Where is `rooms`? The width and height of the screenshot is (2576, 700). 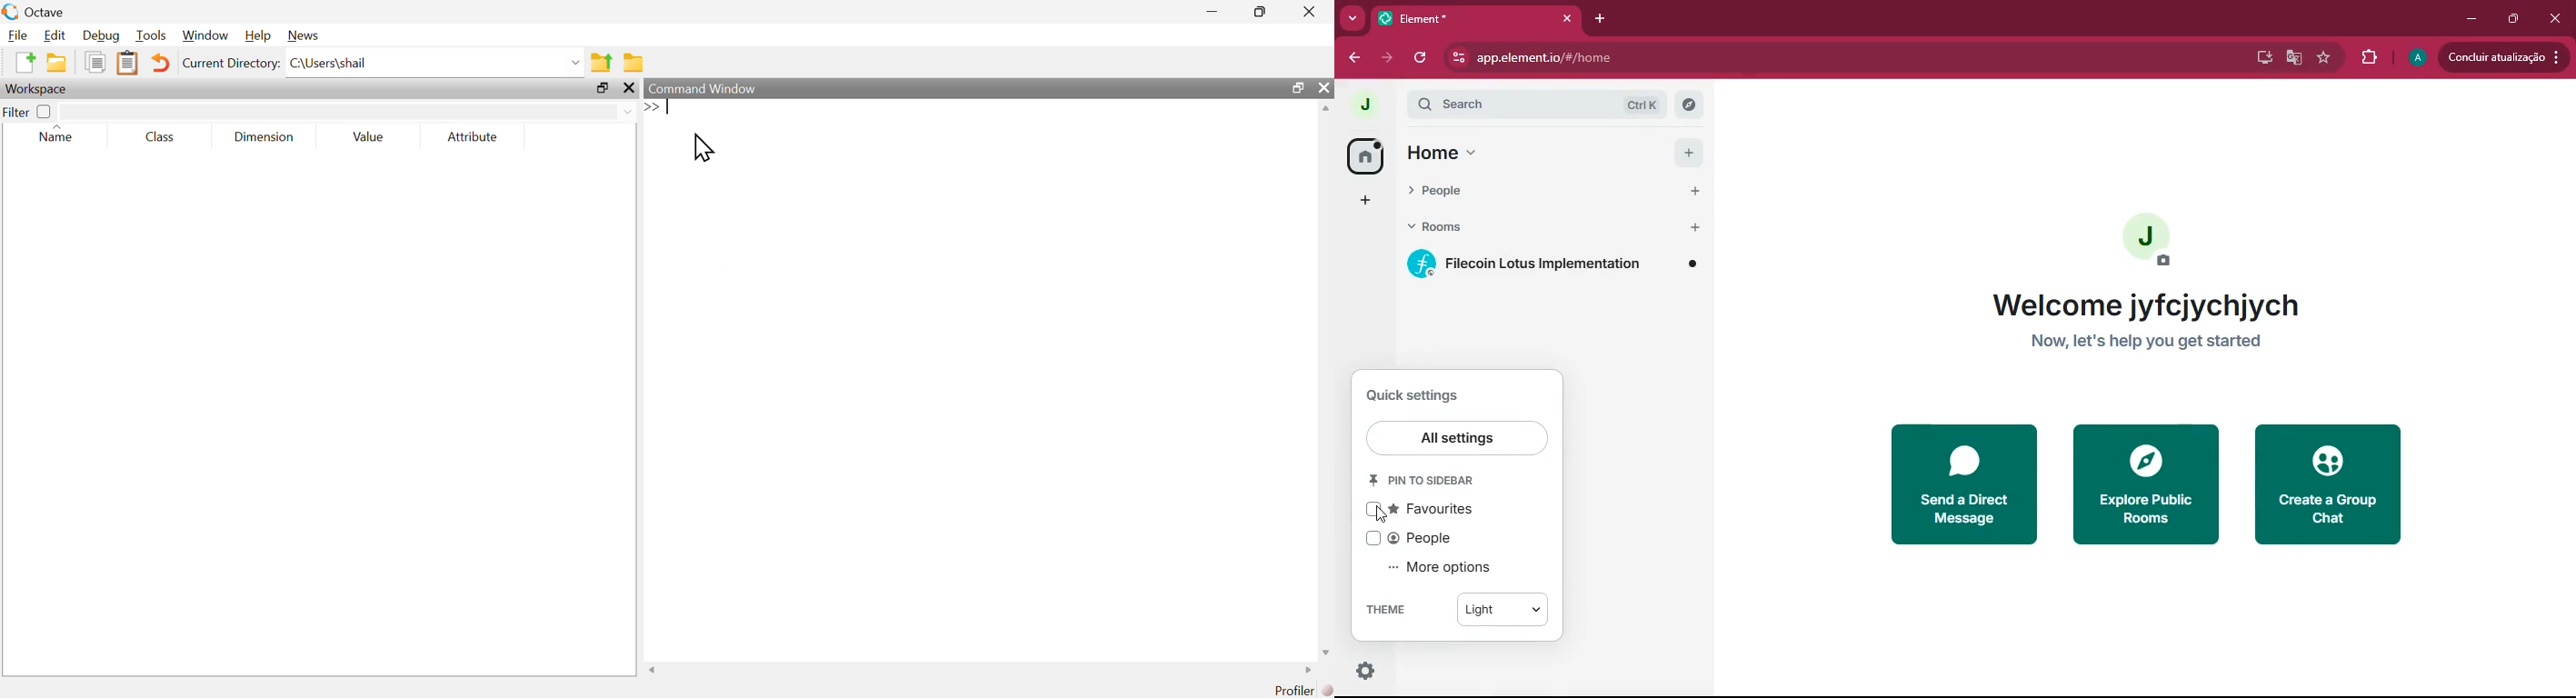 rooms is located at coordinates (1525, 229).